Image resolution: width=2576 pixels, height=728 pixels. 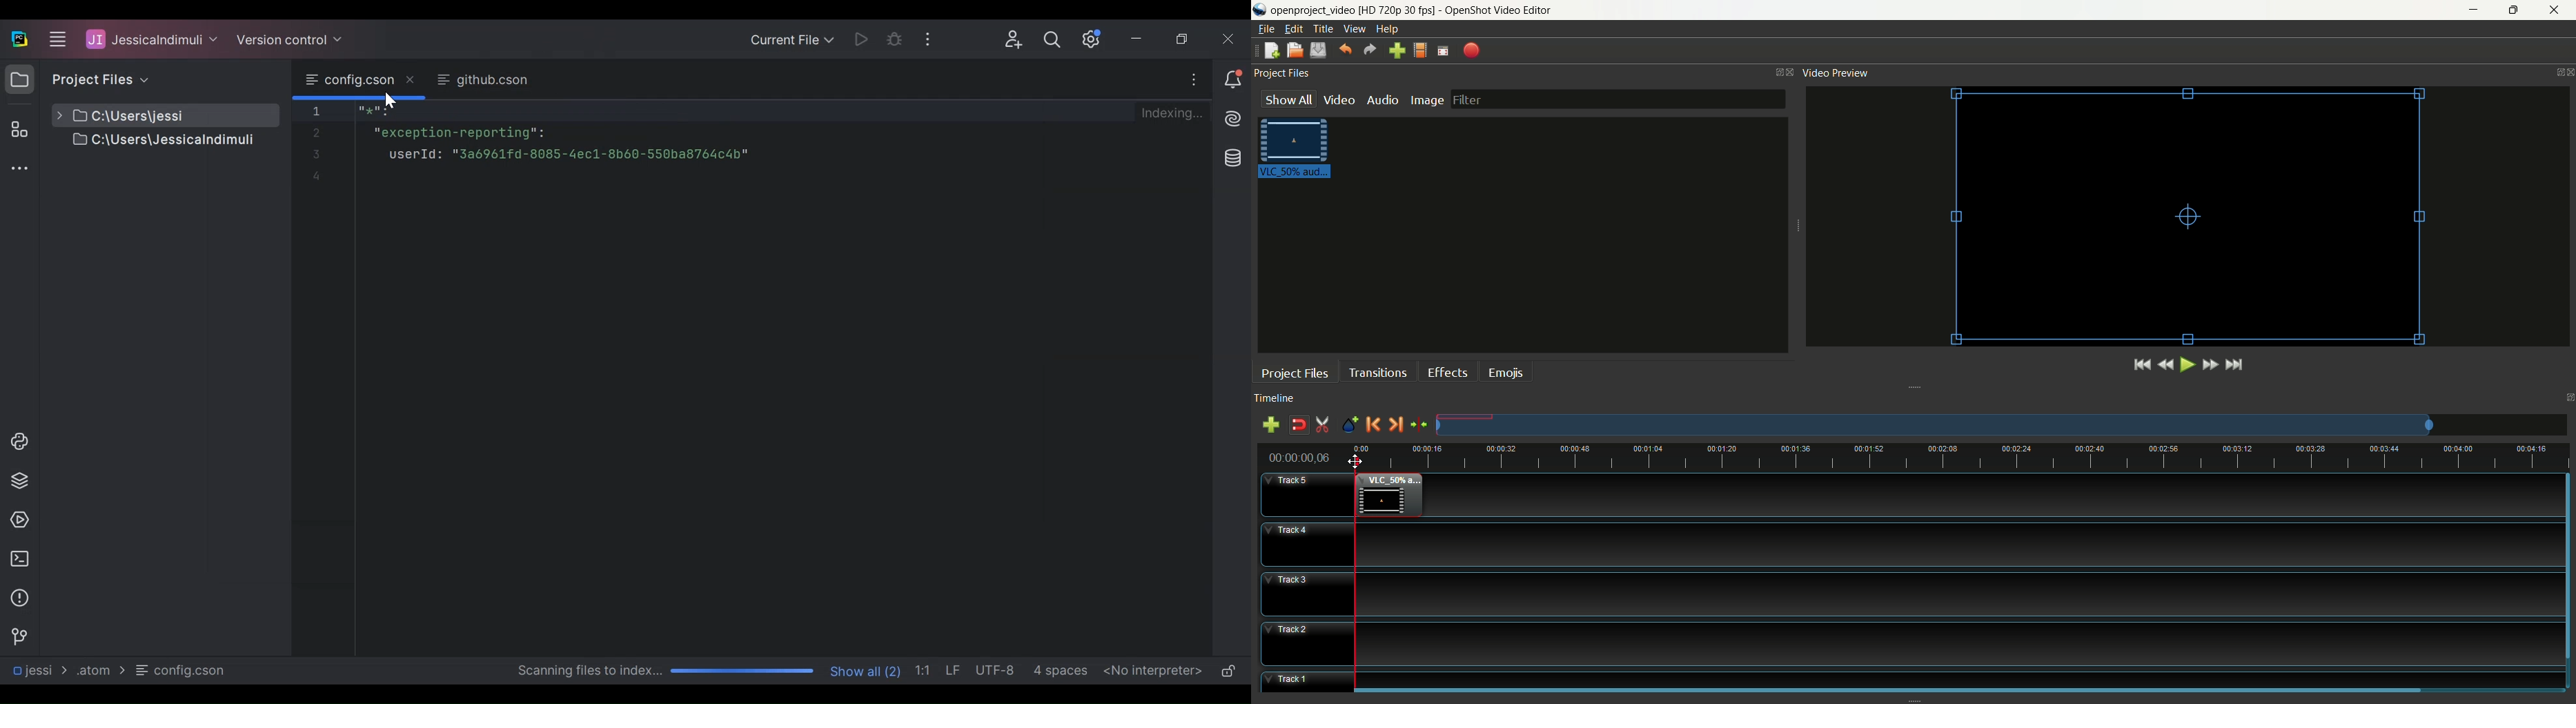 What do you see at coordinates (955, 671) in the screenshot?
I see `Line Separator` at bounding box center [955, 671].